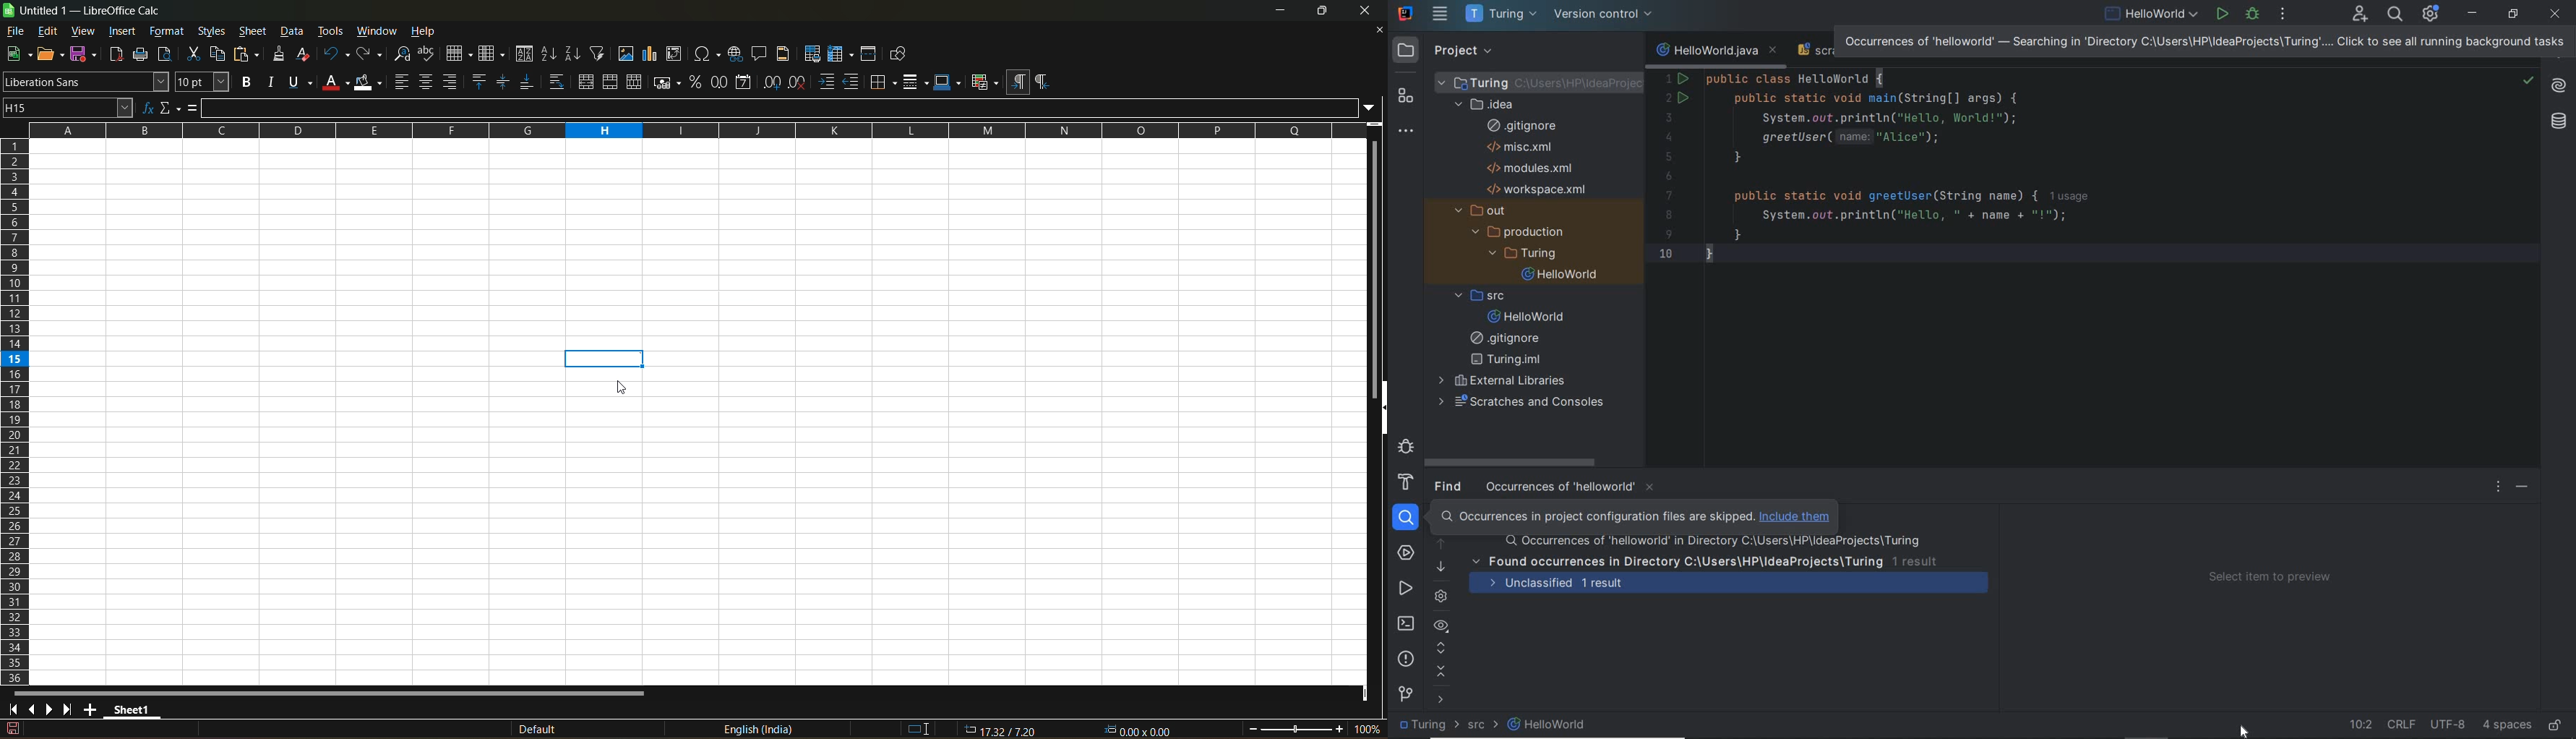 This screenshot has height=756, width=2576. What do you see at coordinates (914, 82) in the screenshot?
I see `border styles` at bounding box center [914, 82].